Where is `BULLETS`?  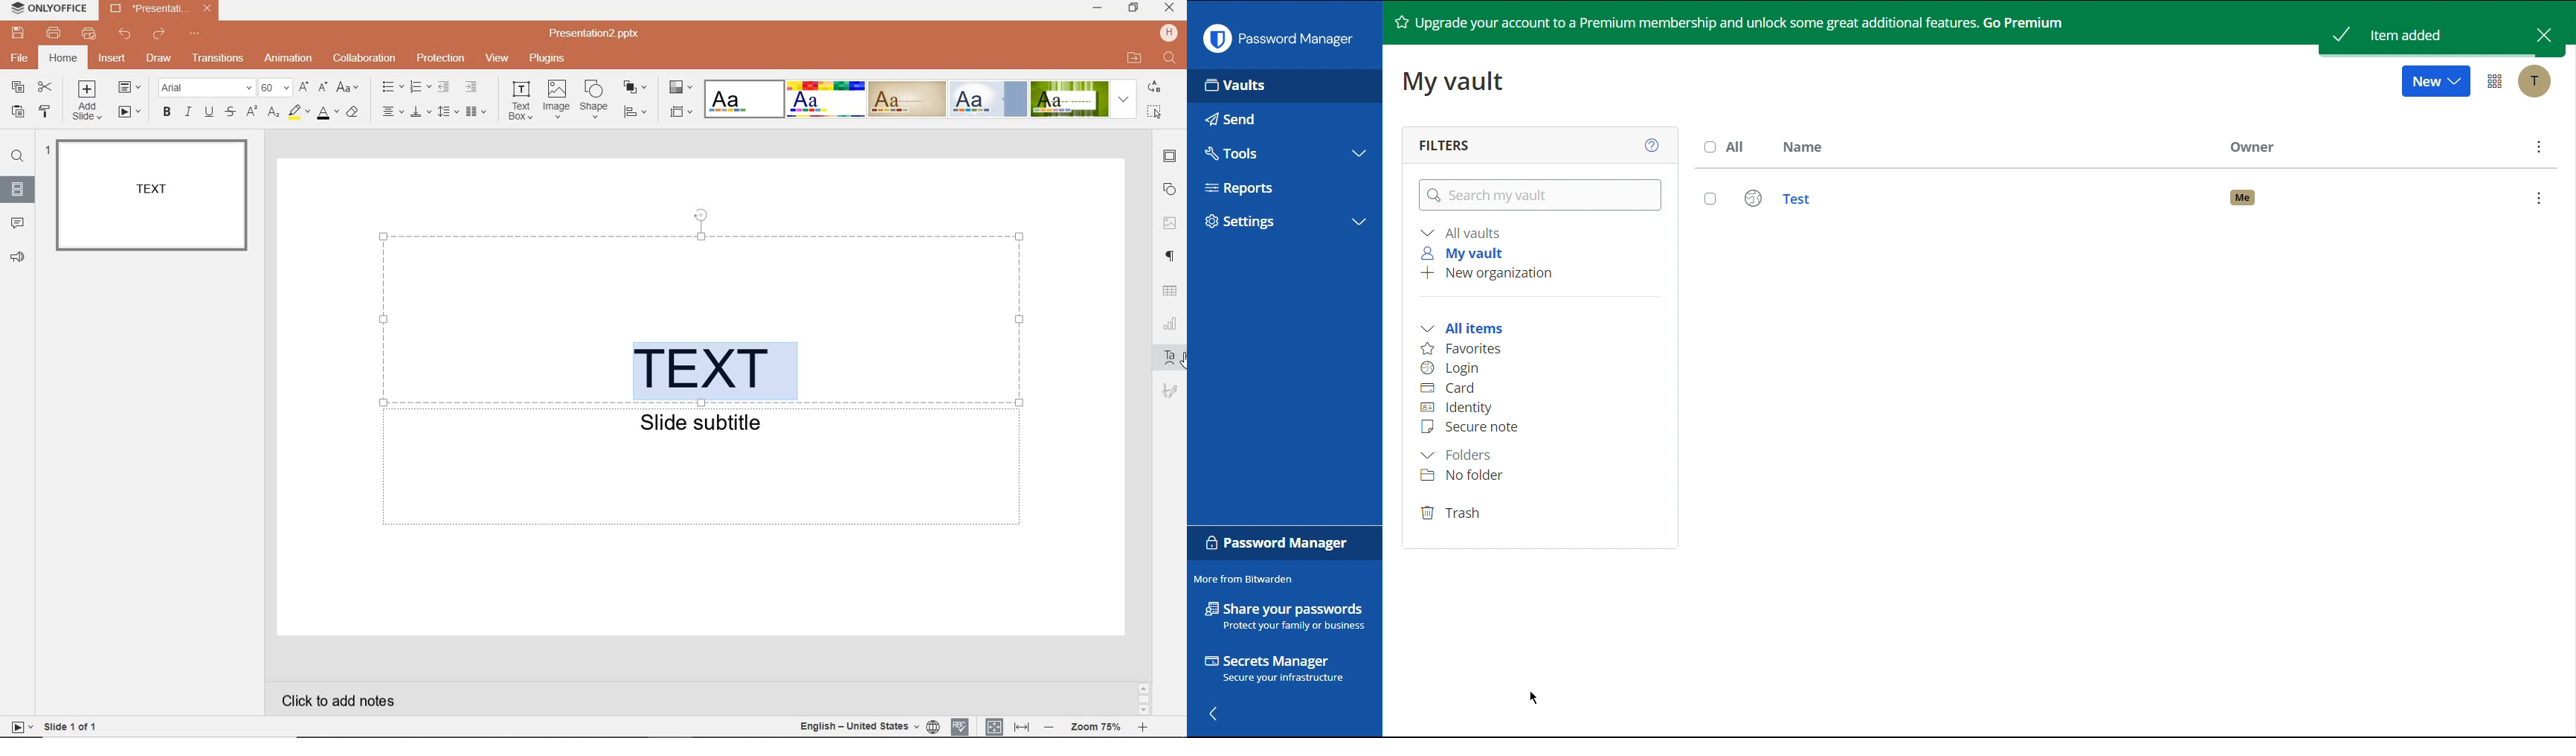 BULLETS is located at coordinates (392, 87).